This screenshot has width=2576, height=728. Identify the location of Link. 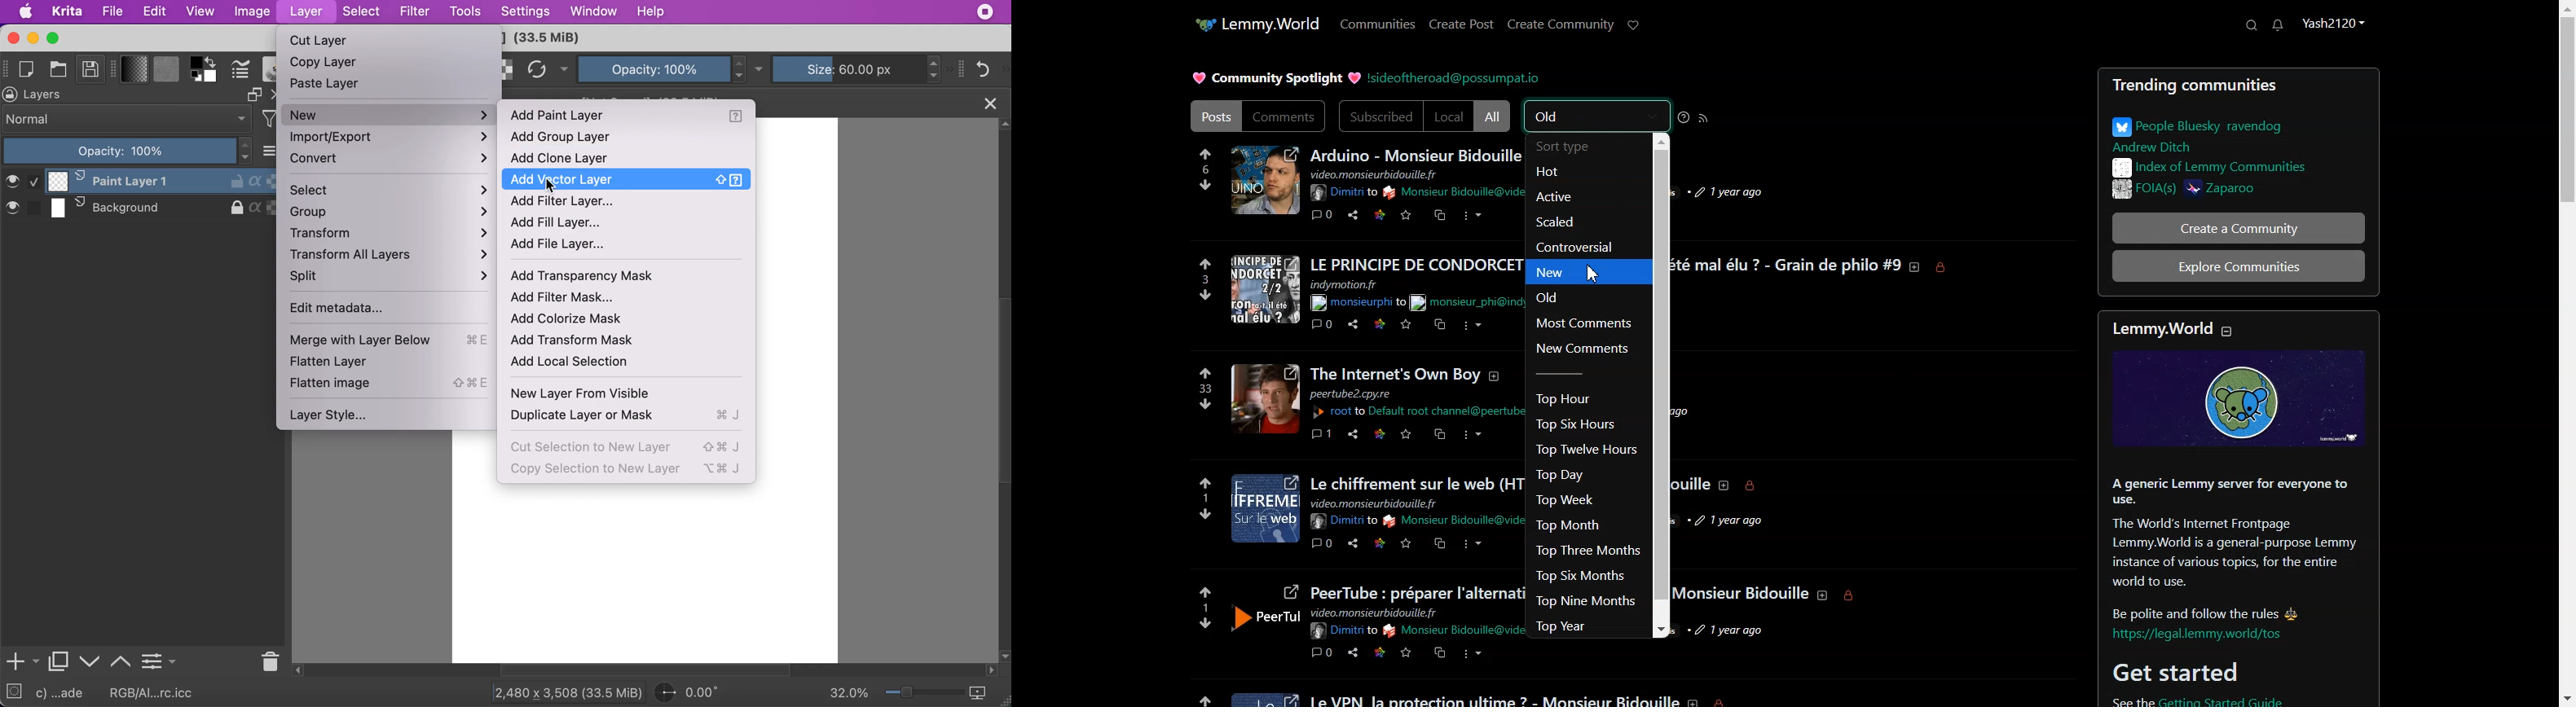
(1380, 214).